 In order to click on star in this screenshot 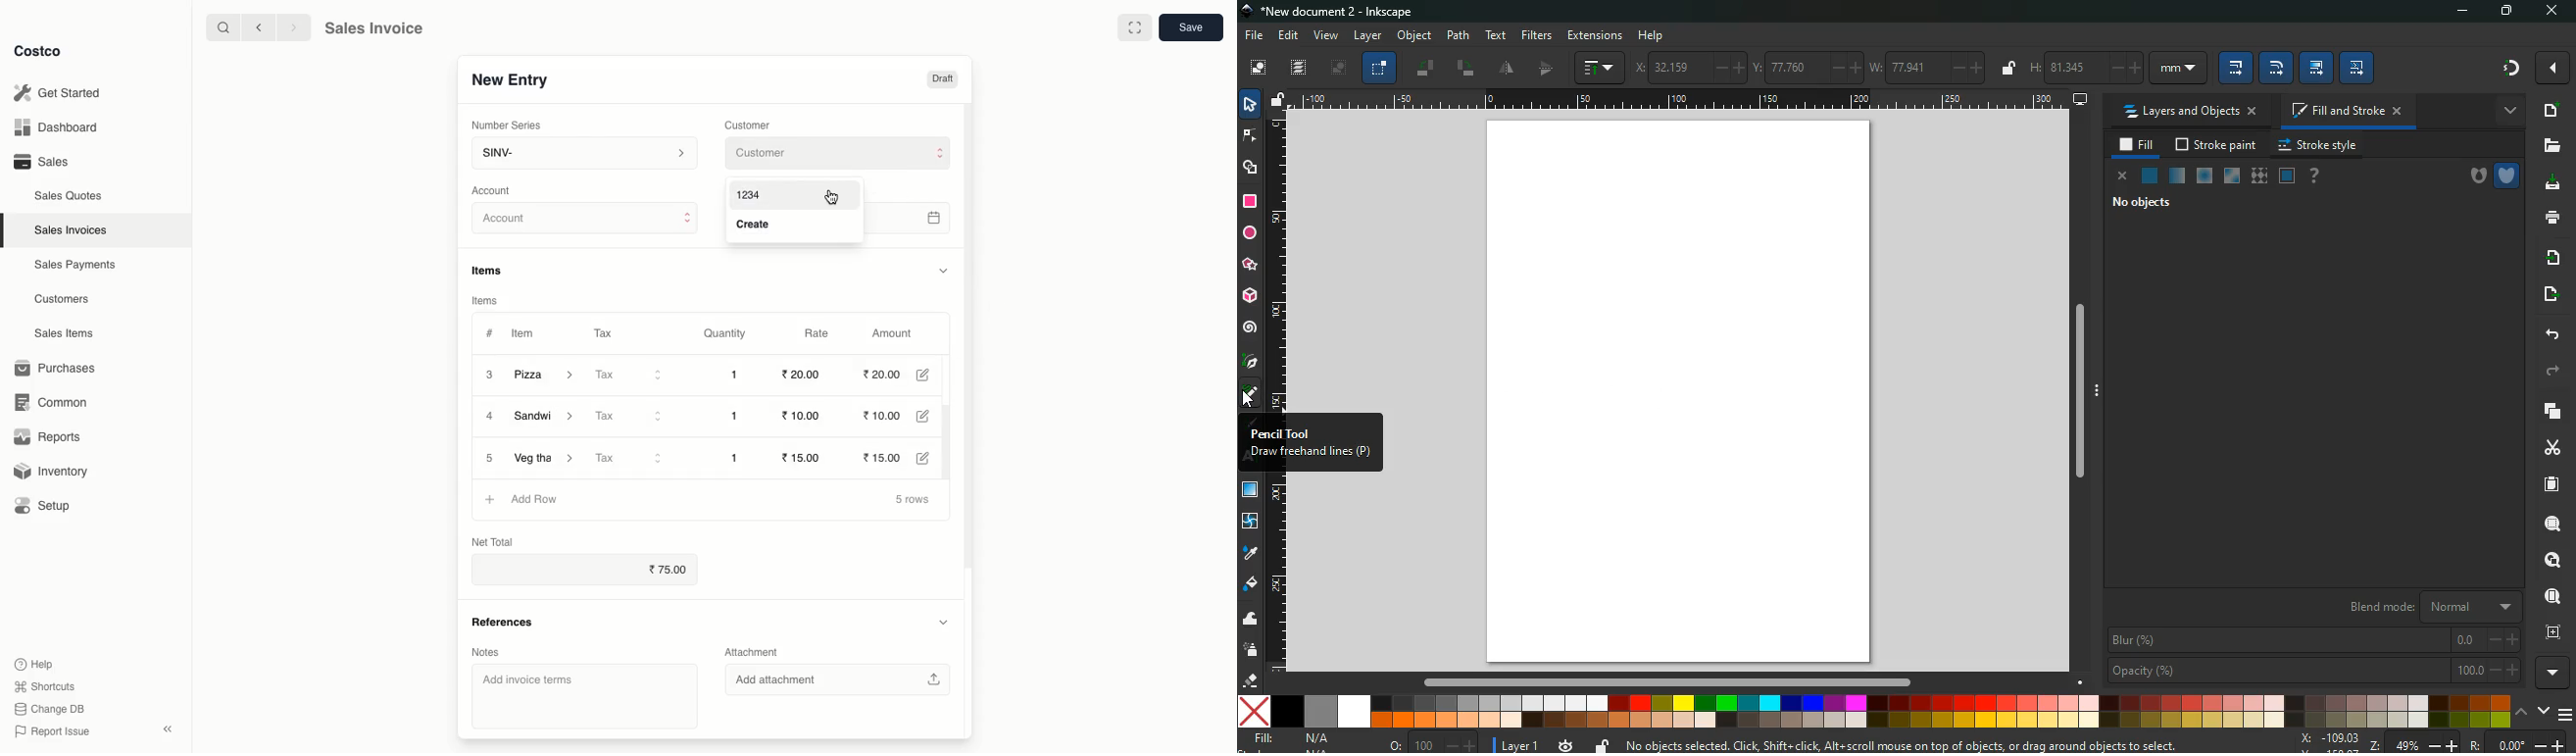, I will do `click(1250, 265)`.